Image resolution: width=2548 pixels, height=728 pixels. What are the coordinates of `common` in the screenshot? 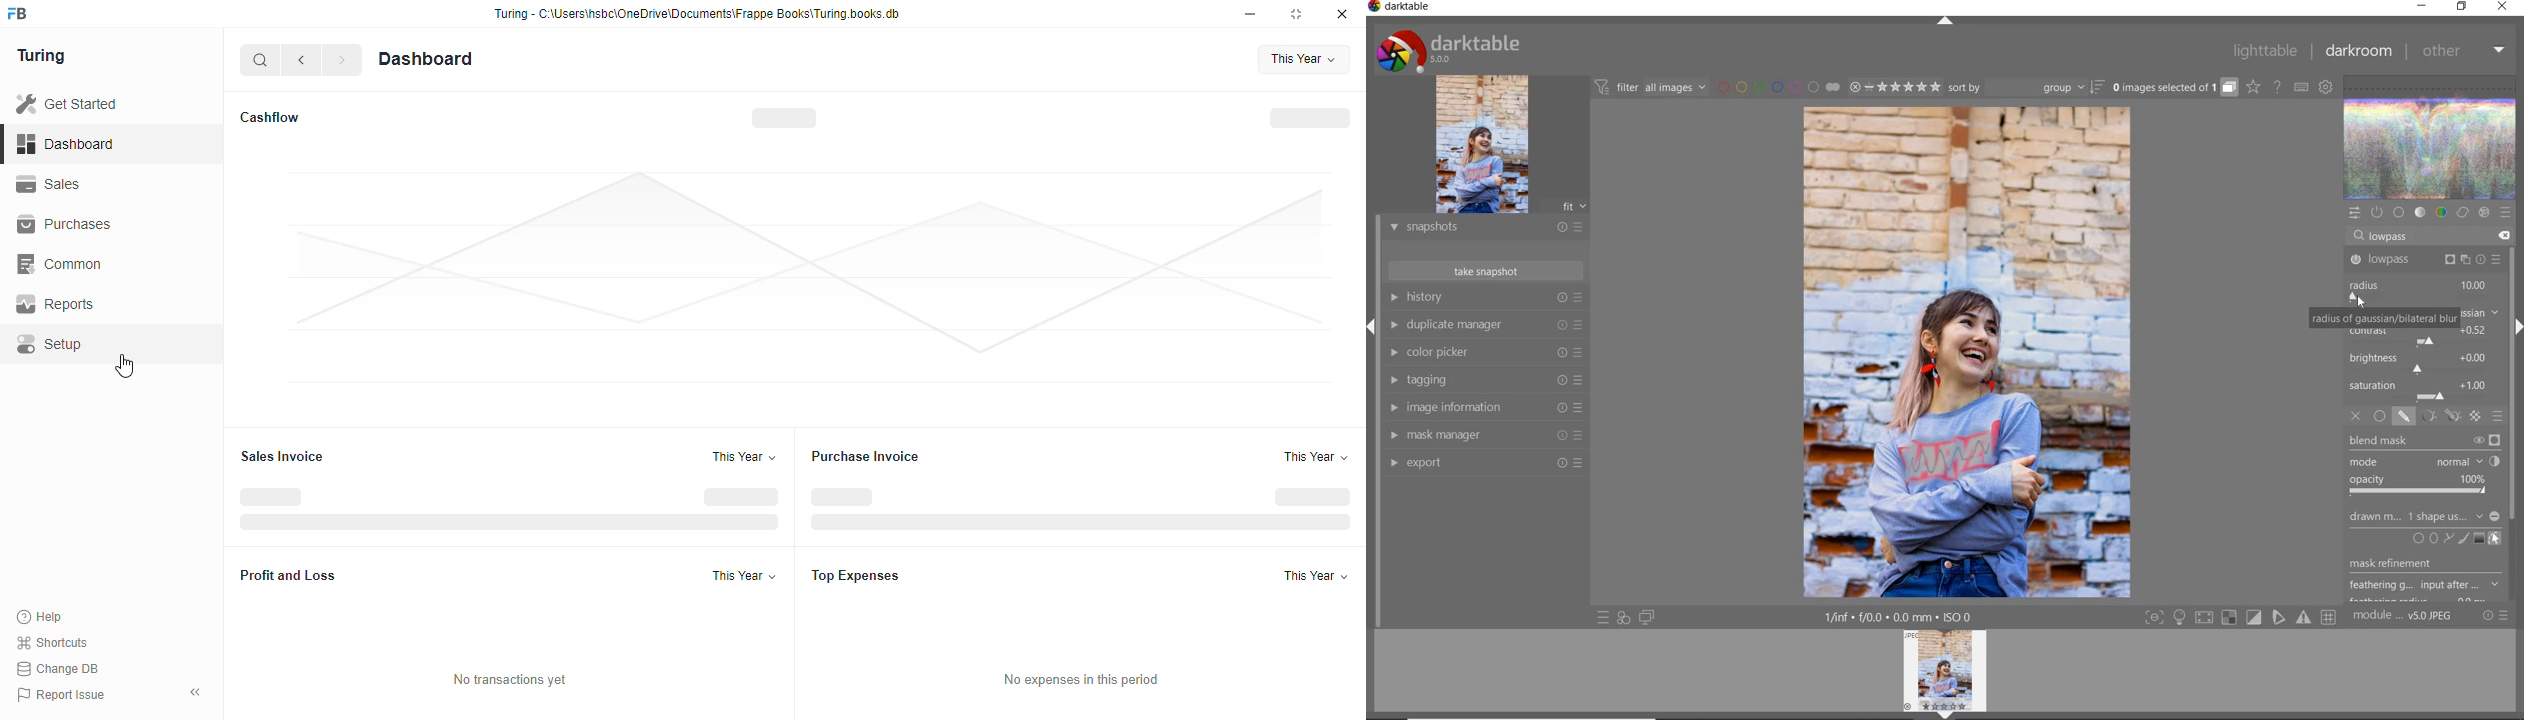 It's located at (62, 264).